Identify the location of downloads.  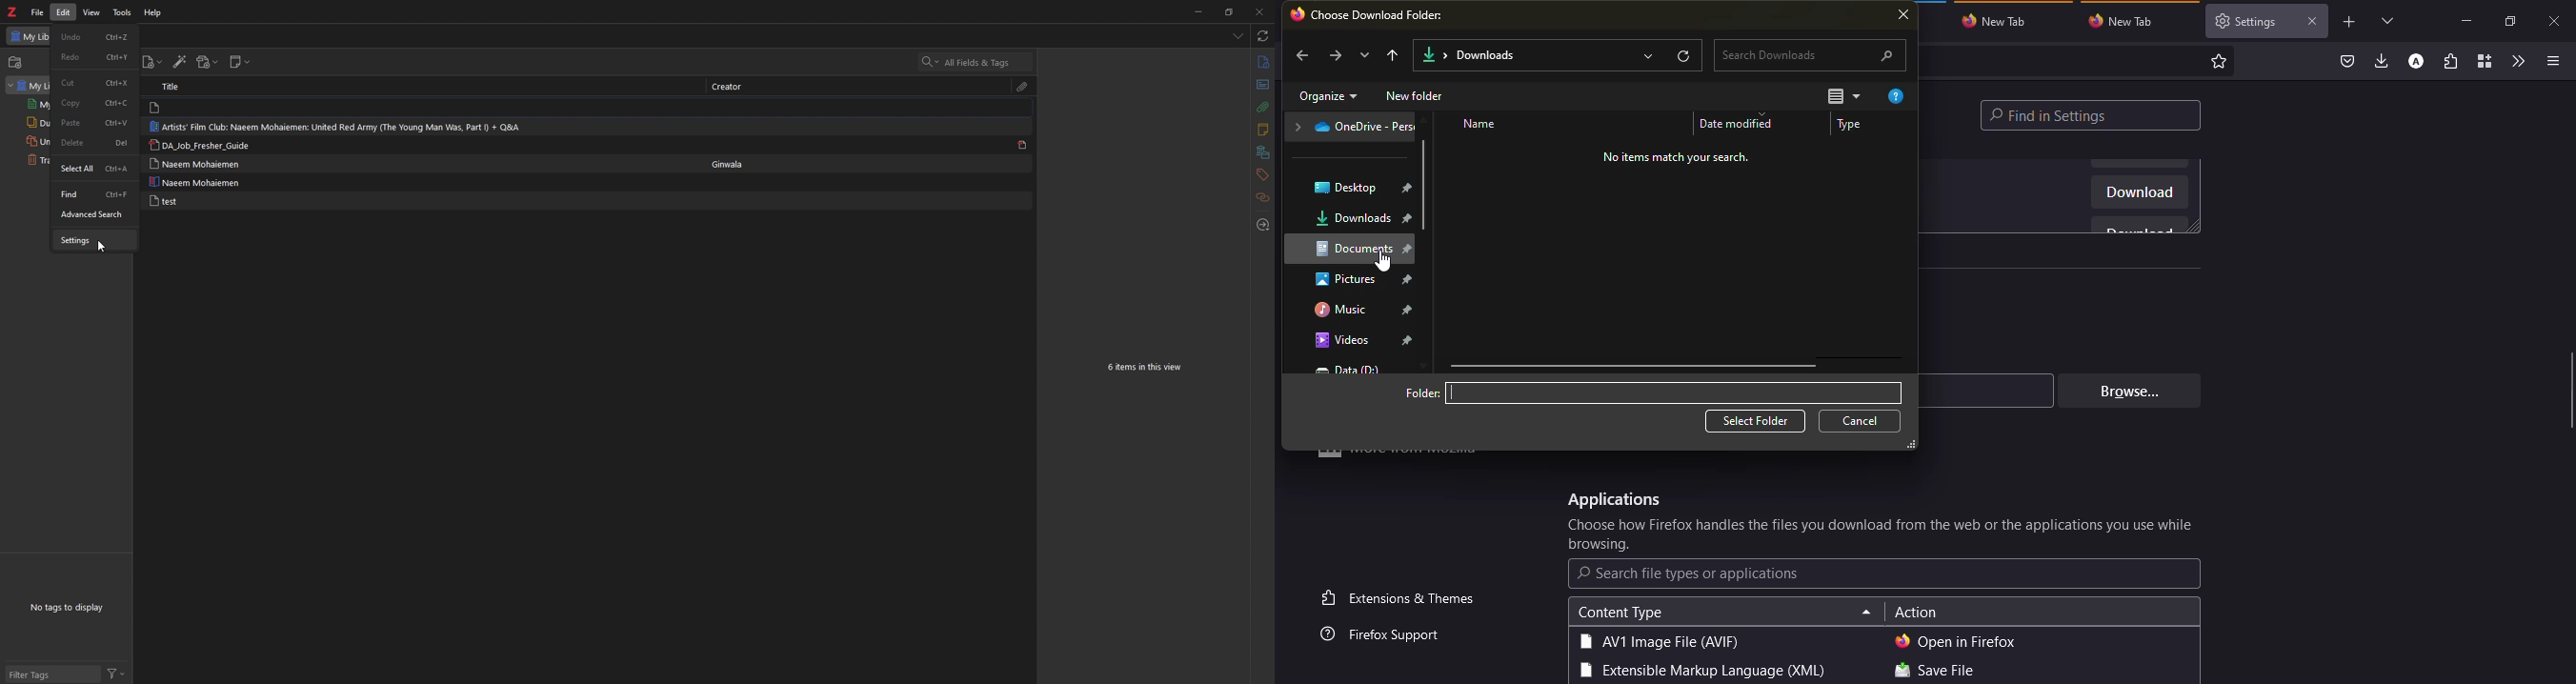
(2383, 60).